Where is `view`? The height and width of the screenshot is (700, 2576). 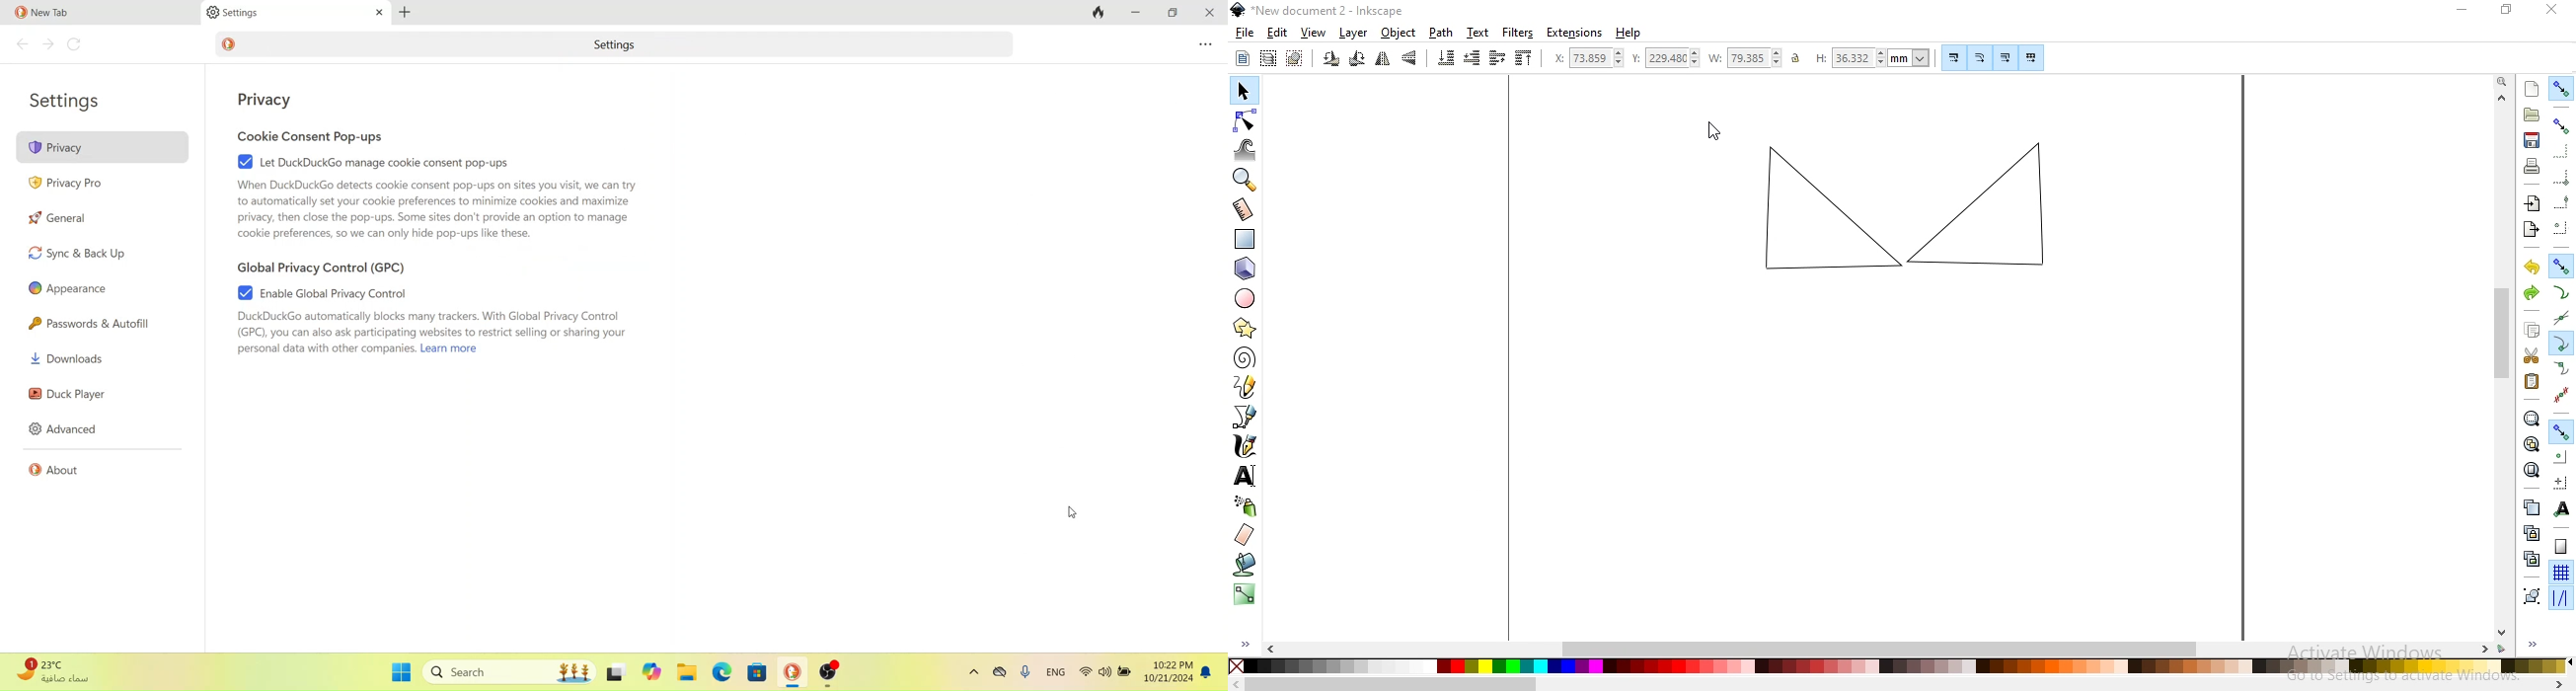
view is located at coordinates (1314, 34).